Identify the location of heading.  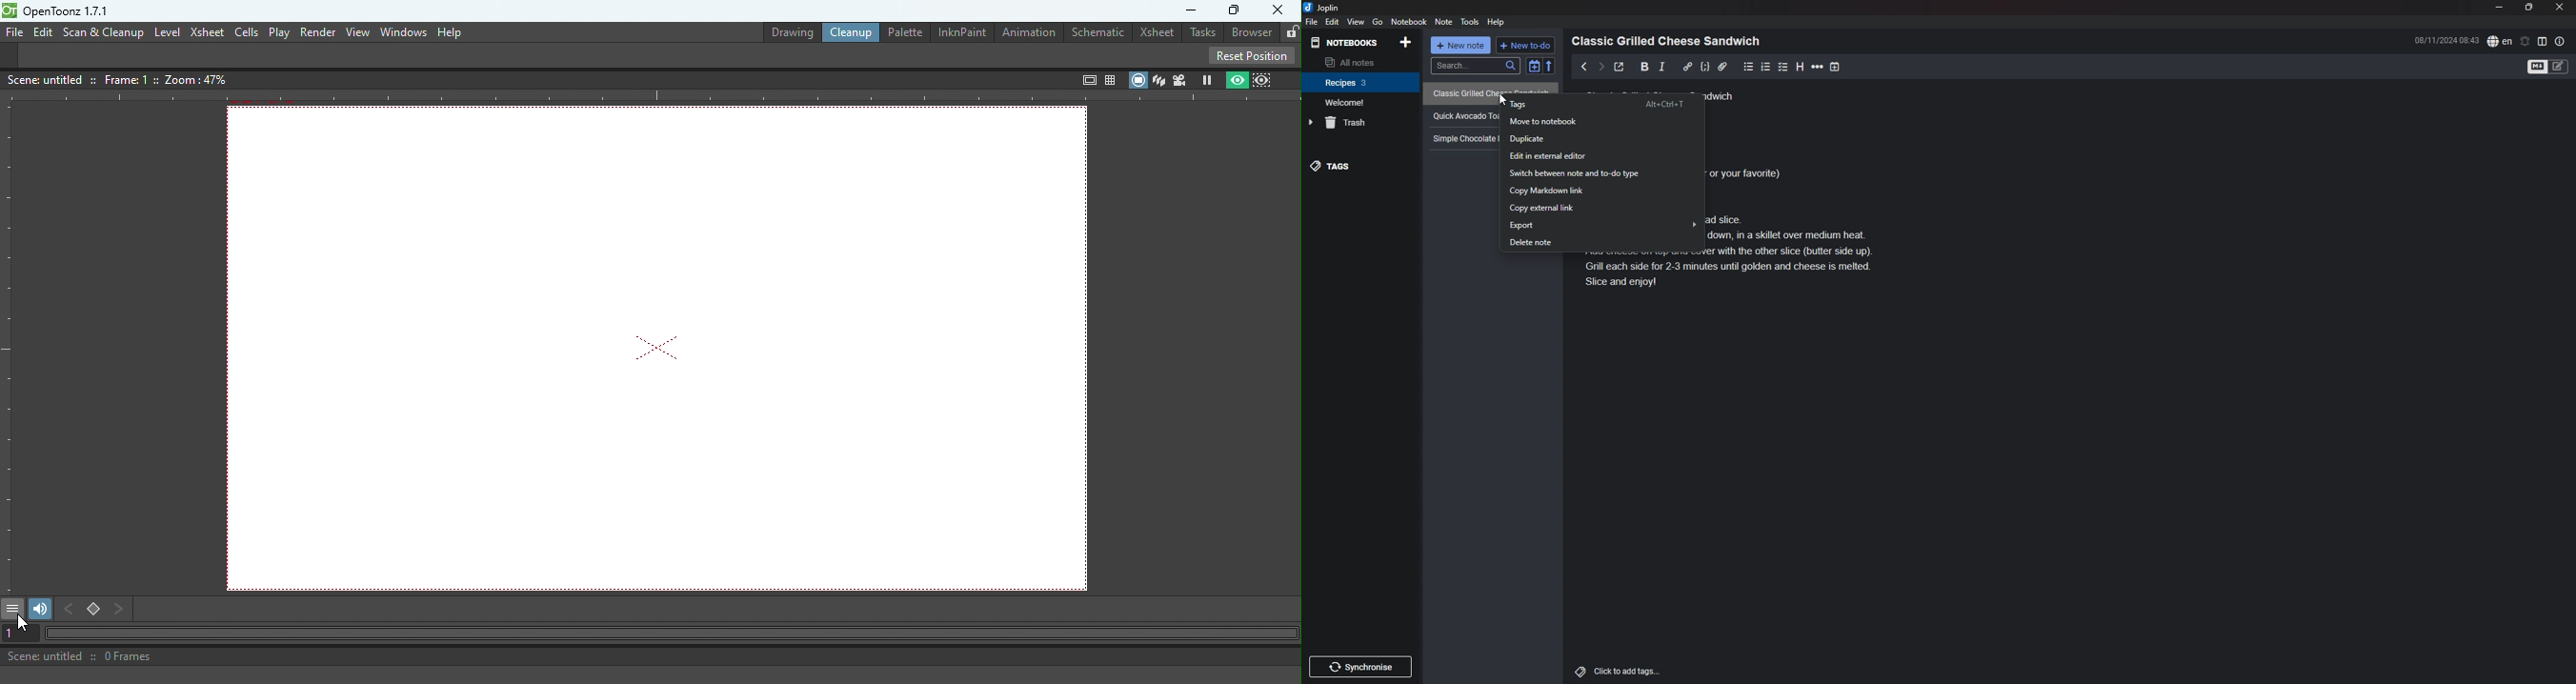
(1670, 41).